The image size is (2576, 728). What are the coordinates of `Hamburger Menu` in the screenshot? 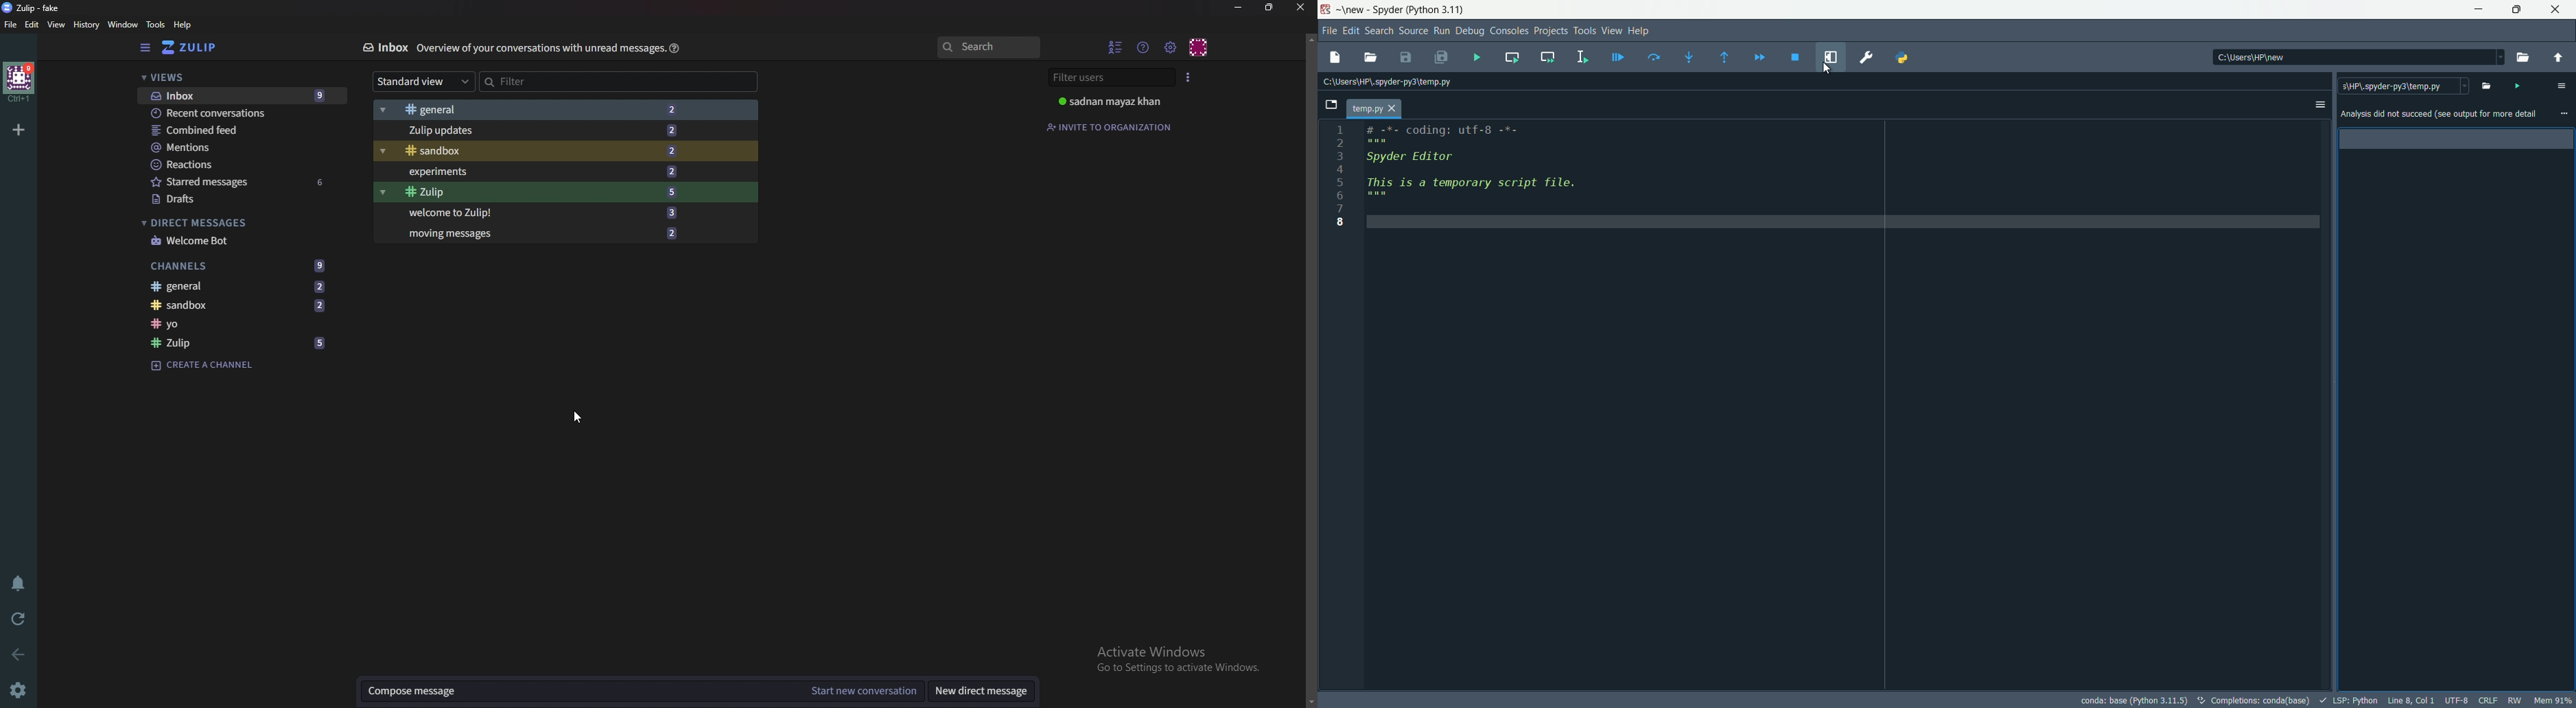 It's located at (2314, 106).